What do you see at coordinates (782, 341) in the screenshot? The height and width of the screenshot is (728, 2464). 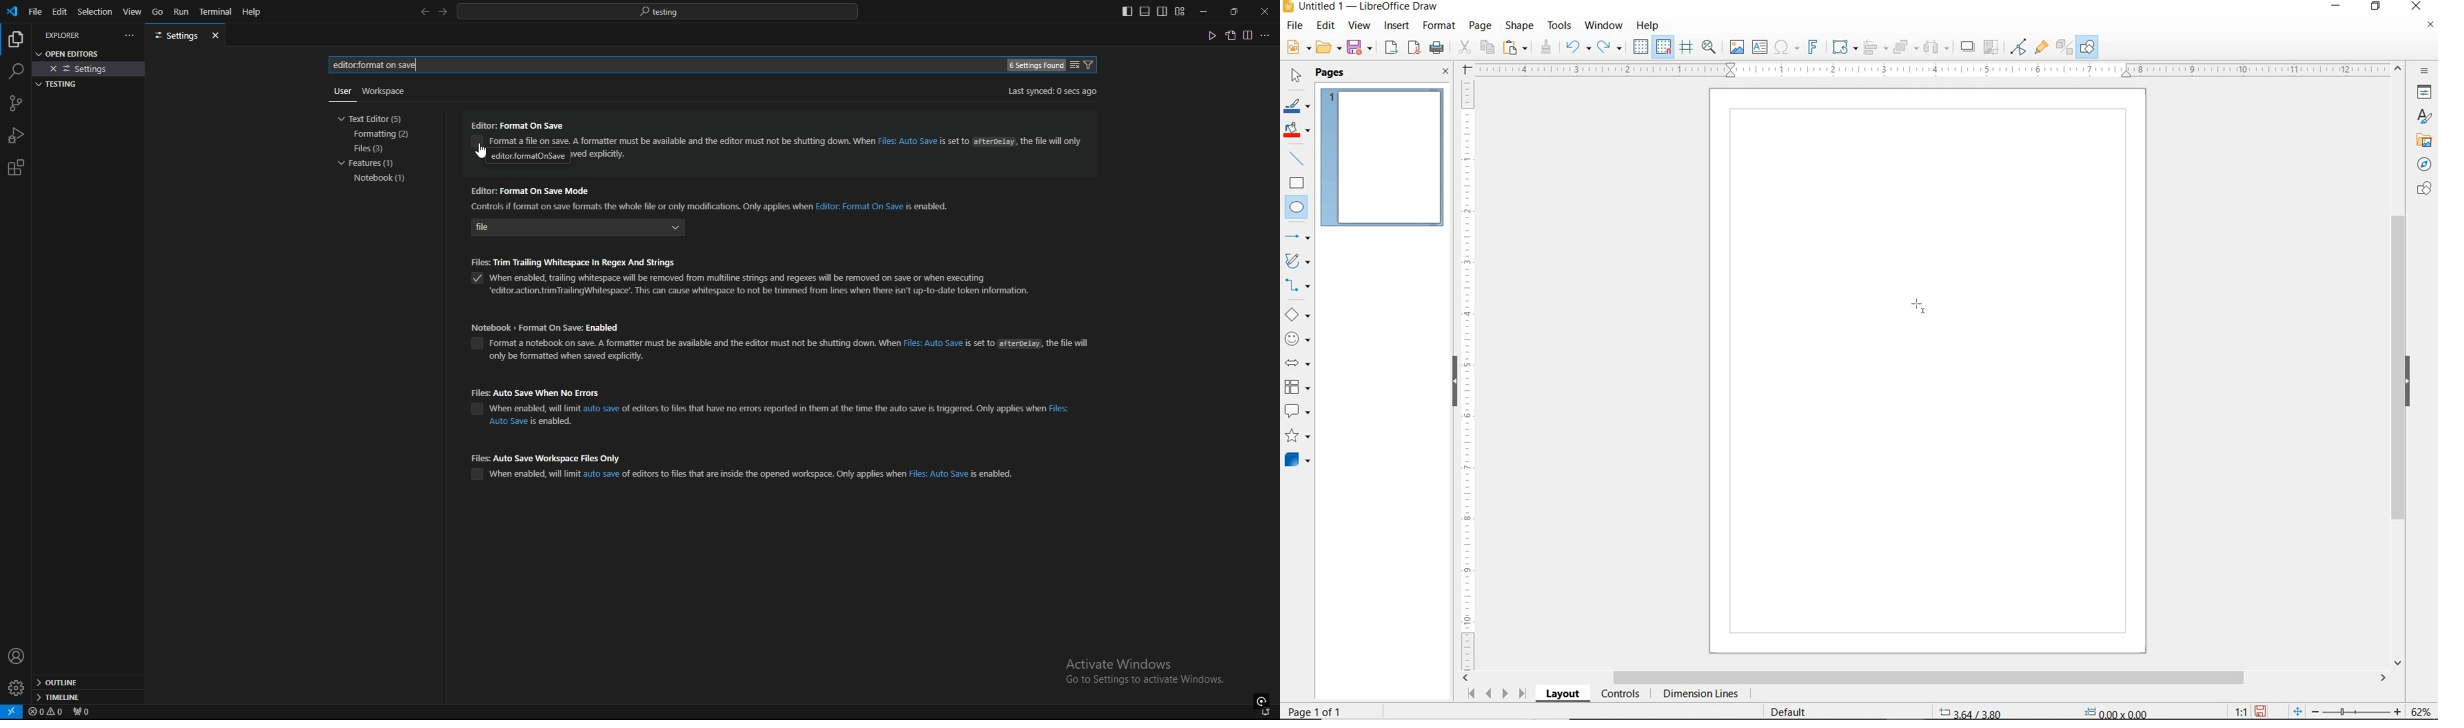 I see `notebook format on save` at bounding box center [782, 341].